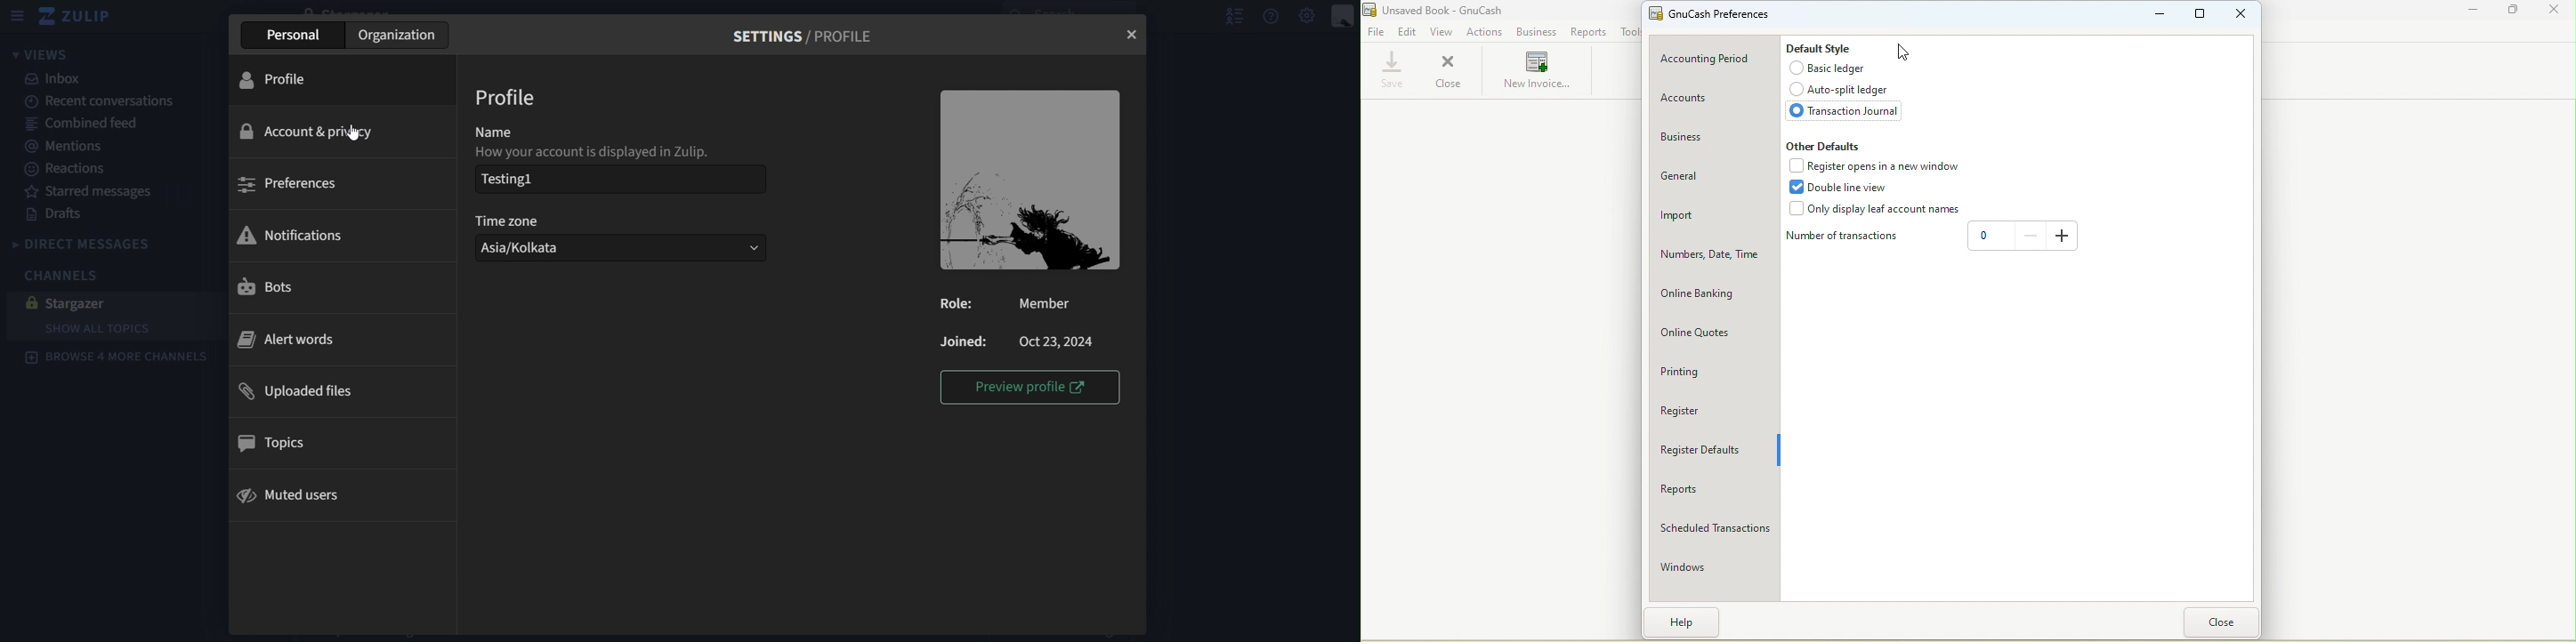 Image resolution: width=2576 pixels, height=644 pixels. What do you see at coordinates (1877, 165) in the screenshot?
I see `Register opens in a new window` at bounding box center [1877, 165].